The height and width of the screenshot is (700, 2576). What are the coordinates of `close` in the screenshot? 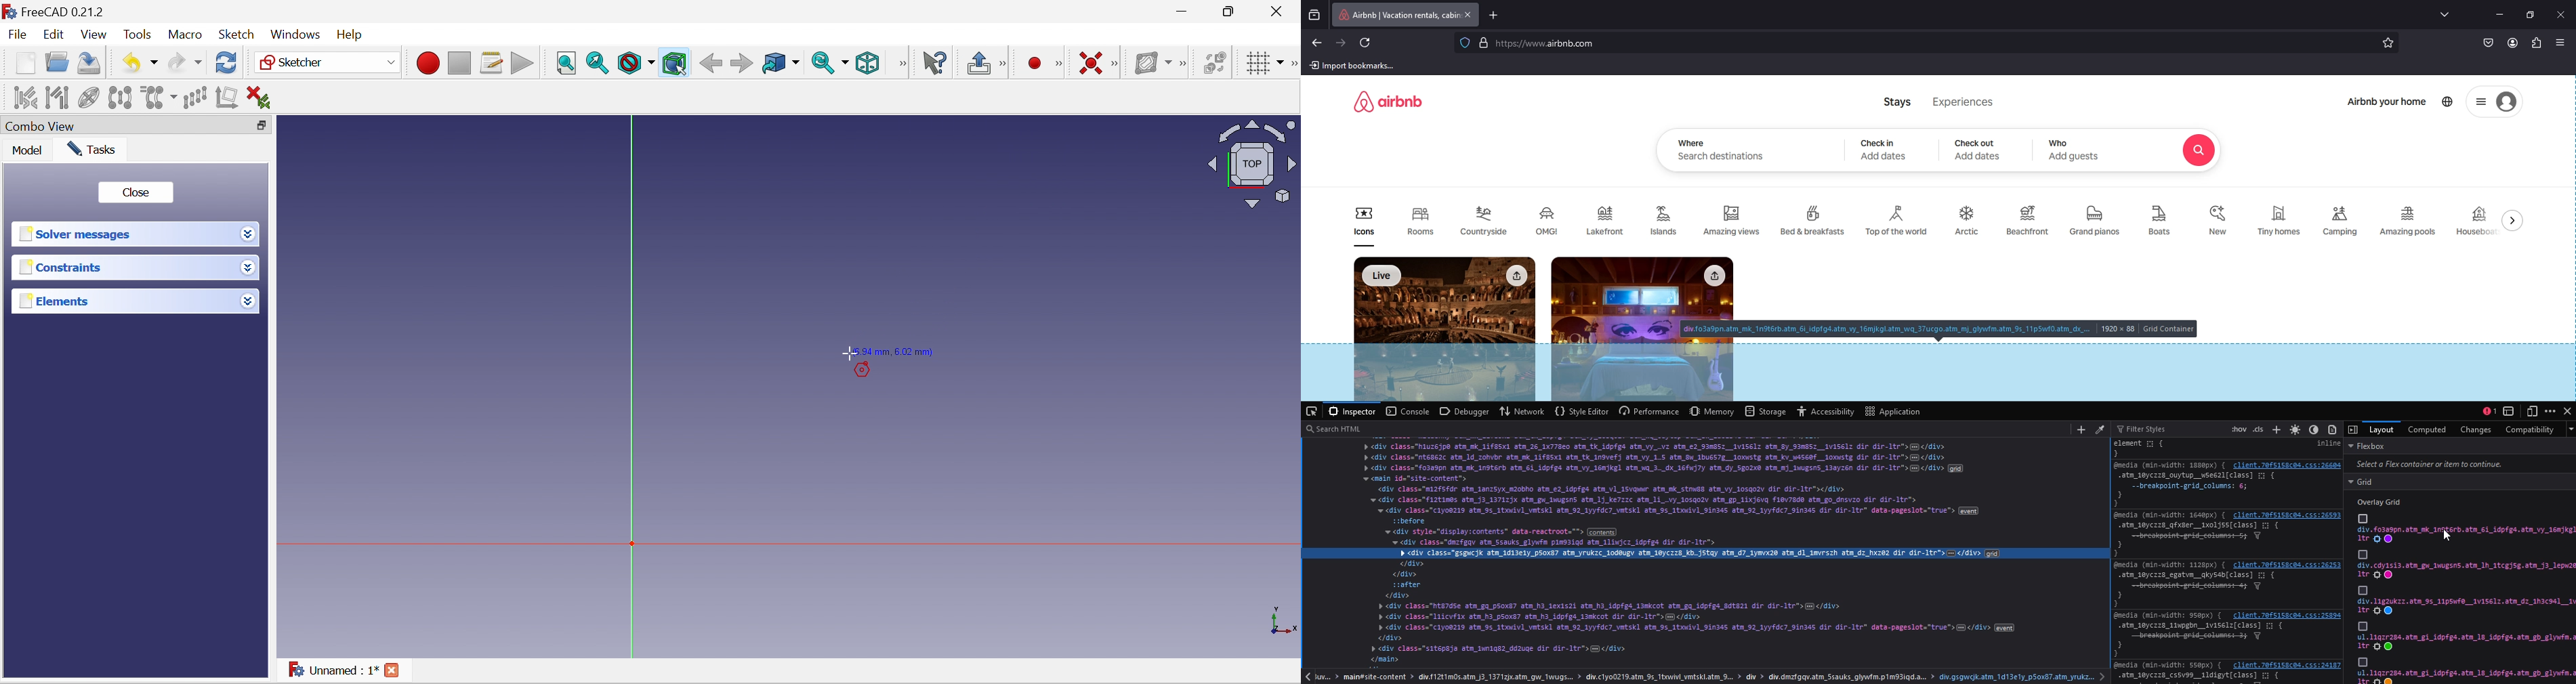 It's located at (2569, 410).